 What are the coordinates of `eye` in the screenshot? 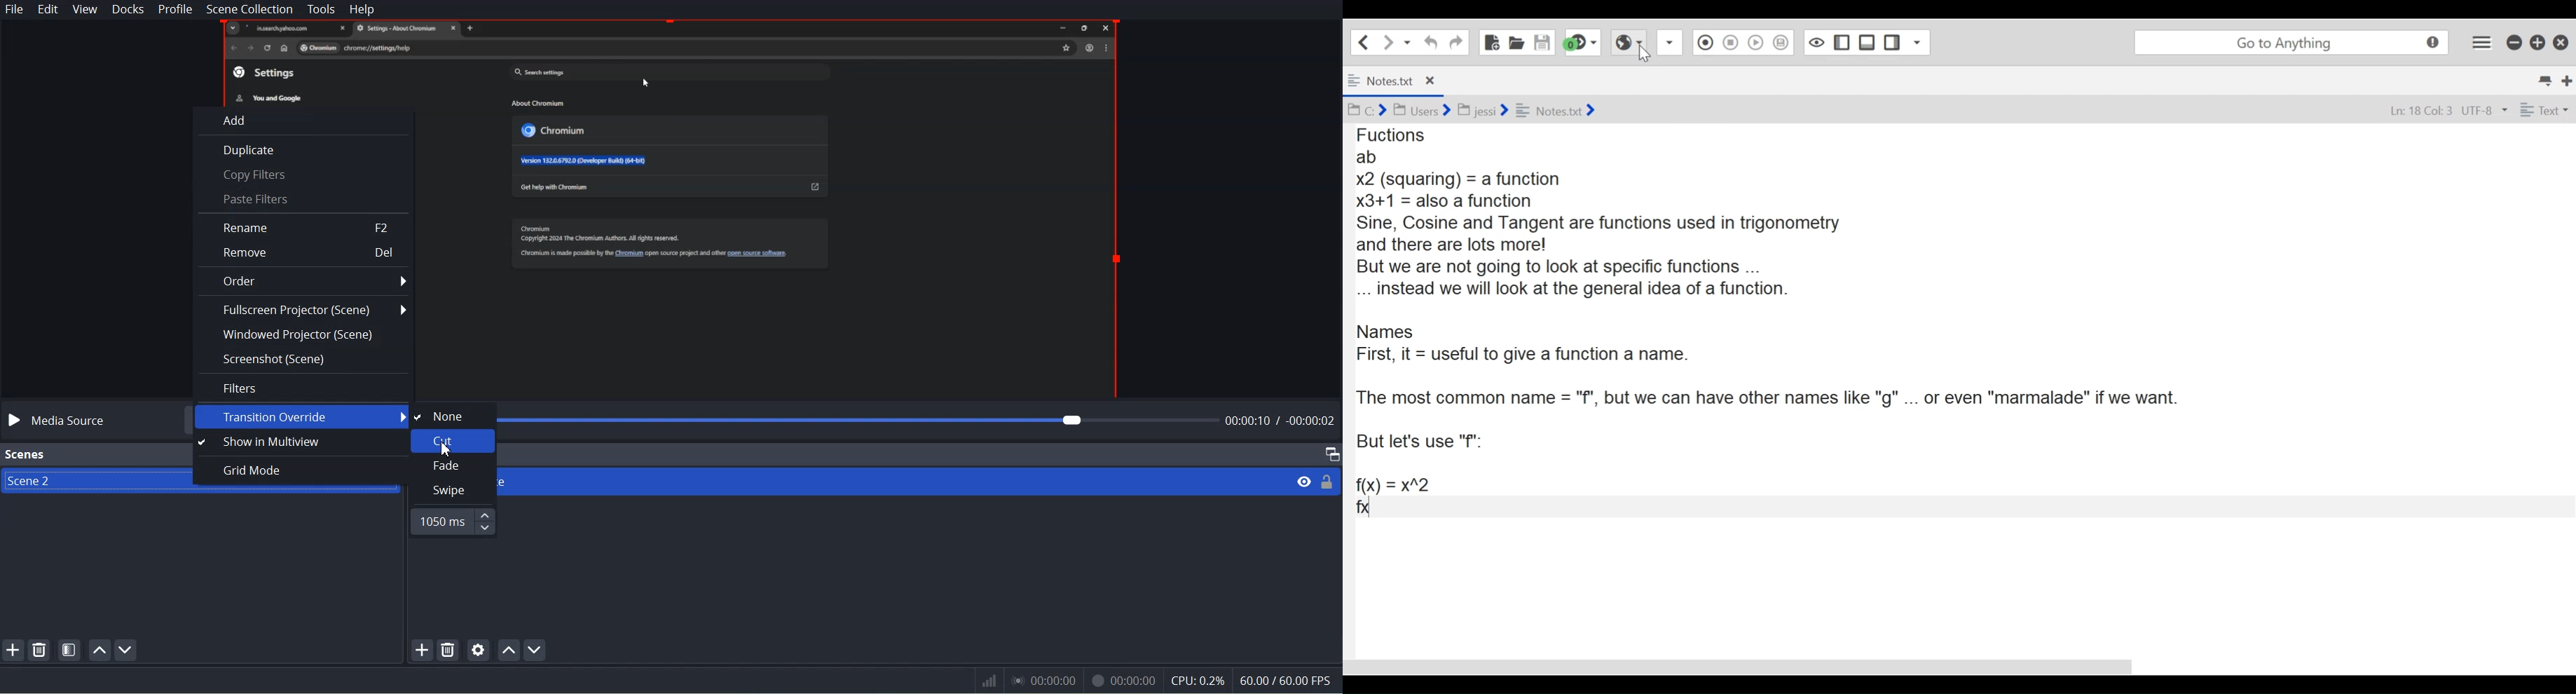 It's located at (1305, 481).